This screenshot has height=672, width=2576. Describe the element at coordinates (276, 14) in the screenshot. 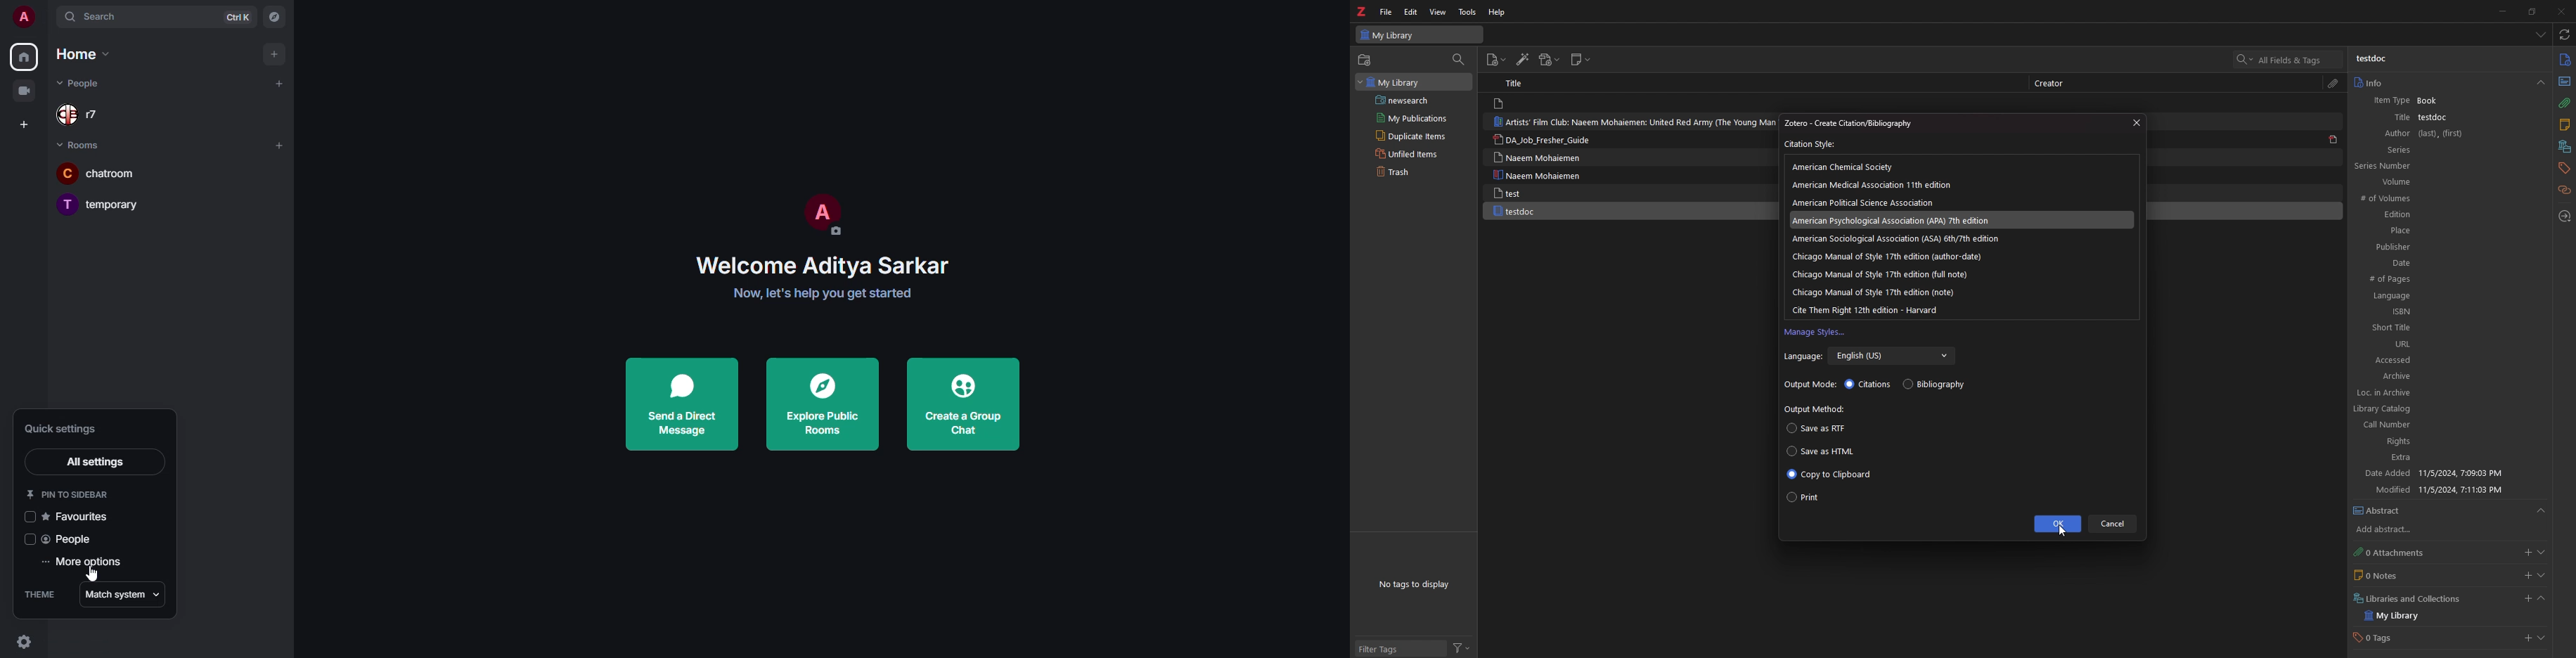

I see `navigator` at that location.